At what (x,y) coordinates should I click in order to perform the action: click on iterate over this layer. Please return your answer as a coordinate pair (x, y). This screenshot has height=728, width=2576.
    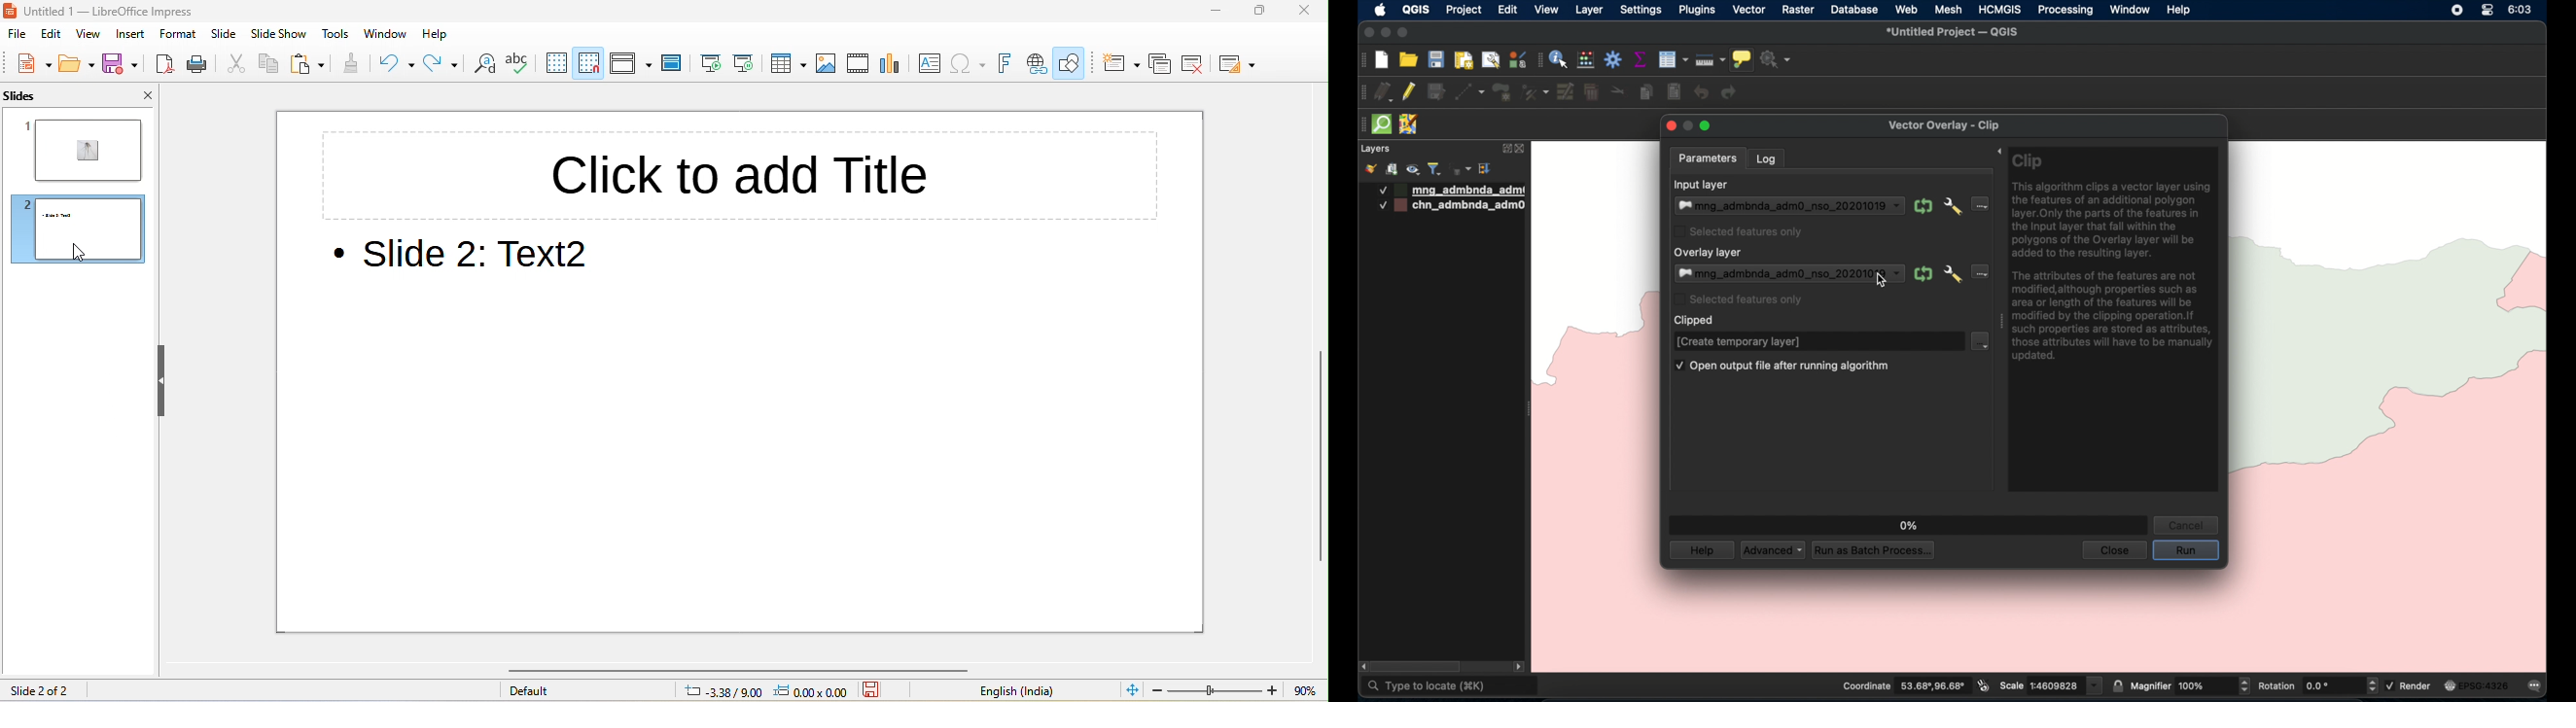
    Looking at the image, I should click on (1923, 206).